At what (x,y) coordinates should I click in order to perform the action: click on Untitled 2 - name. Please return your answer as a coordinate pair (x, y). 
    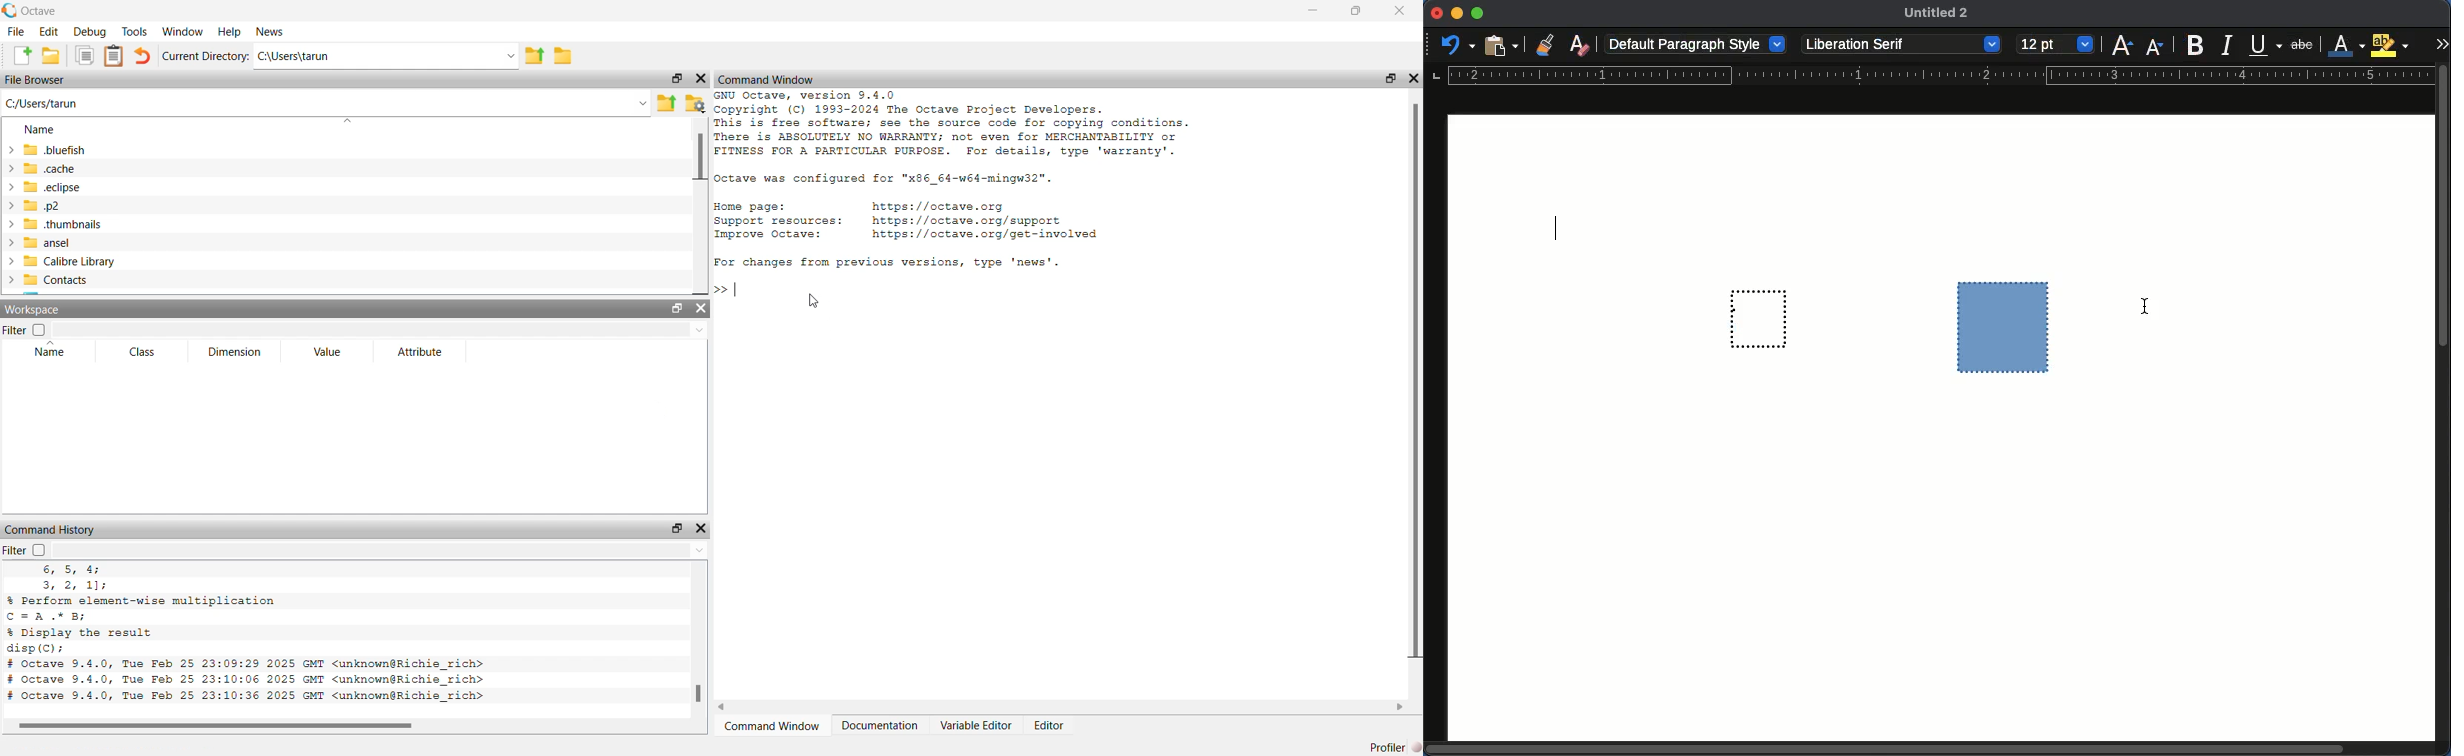
    Looking at the image, I should click on (1938, 11).